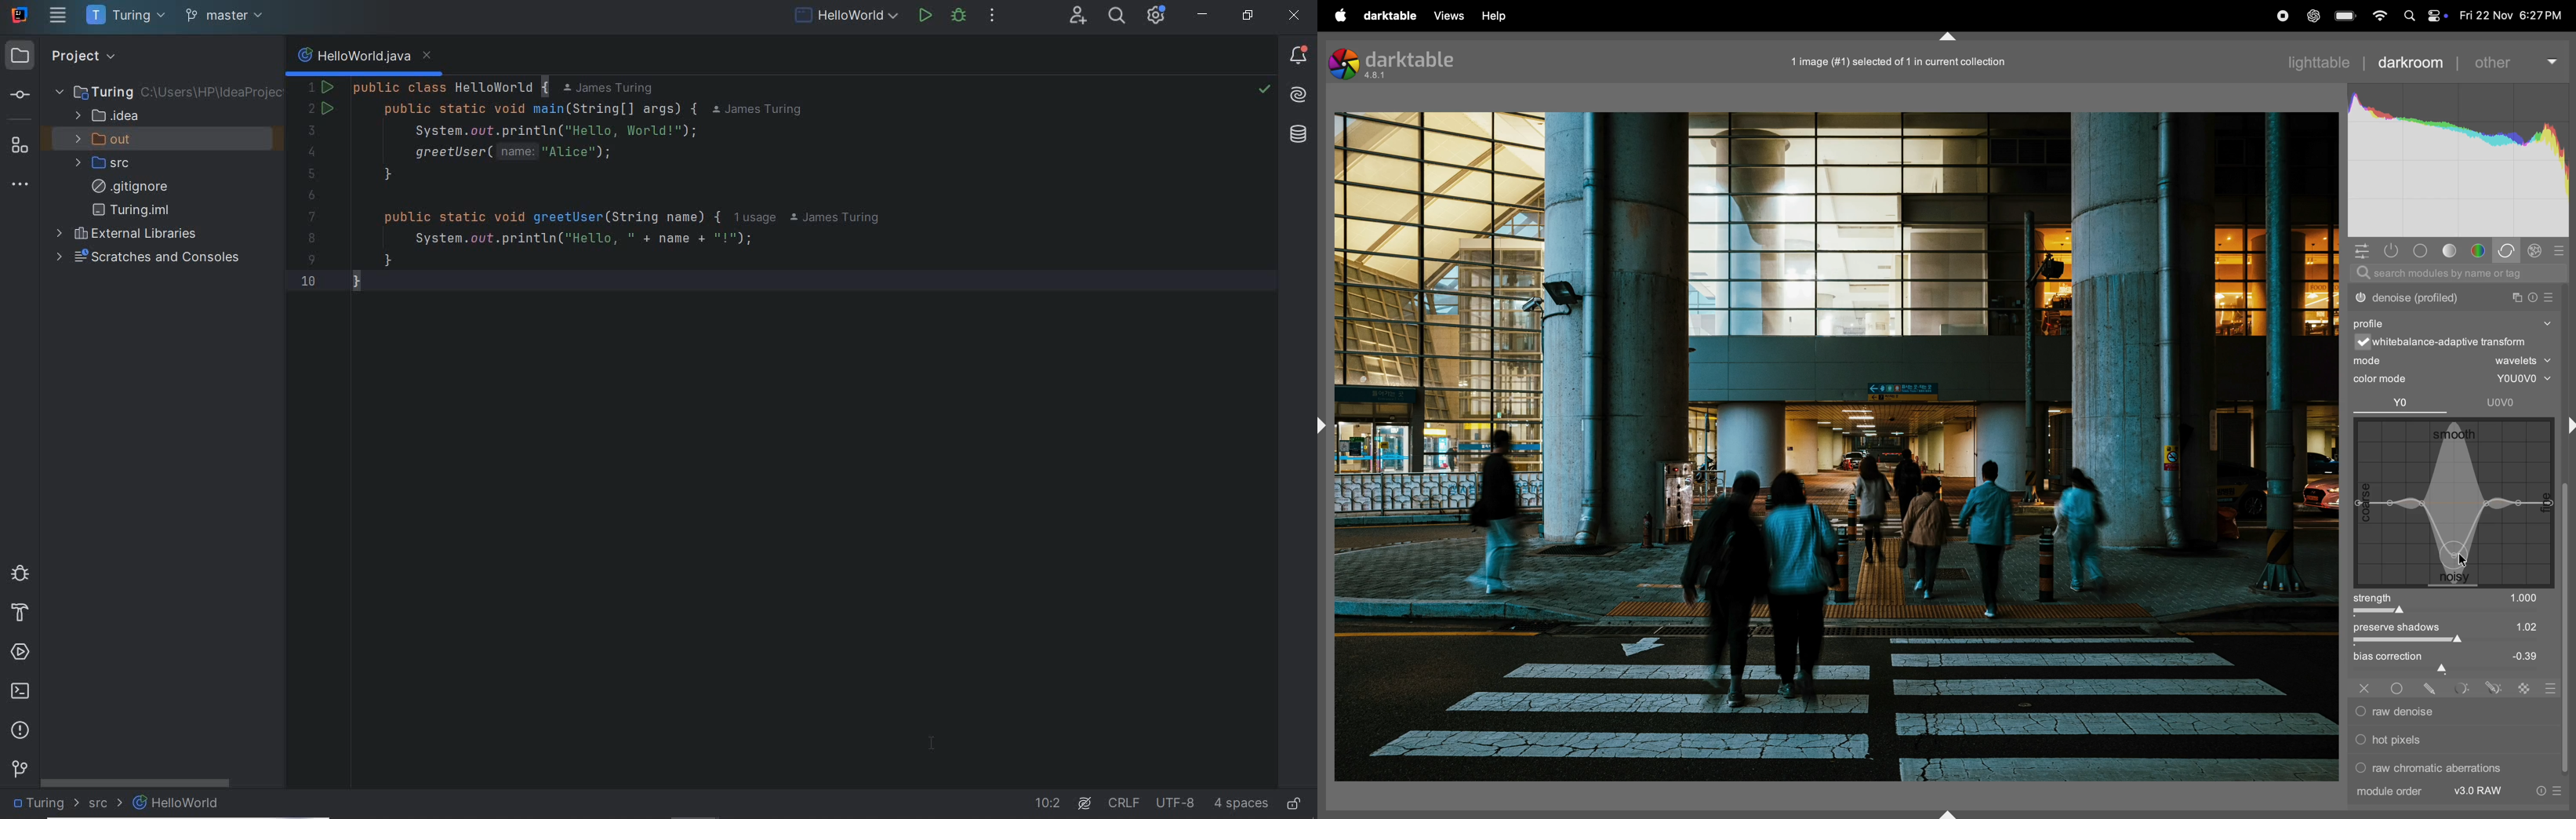 The image size is (2576, 840). What do you see at coordinates (21, 185) in the screenshot?
I see `more tool windows` at bounding box center [21, 185].